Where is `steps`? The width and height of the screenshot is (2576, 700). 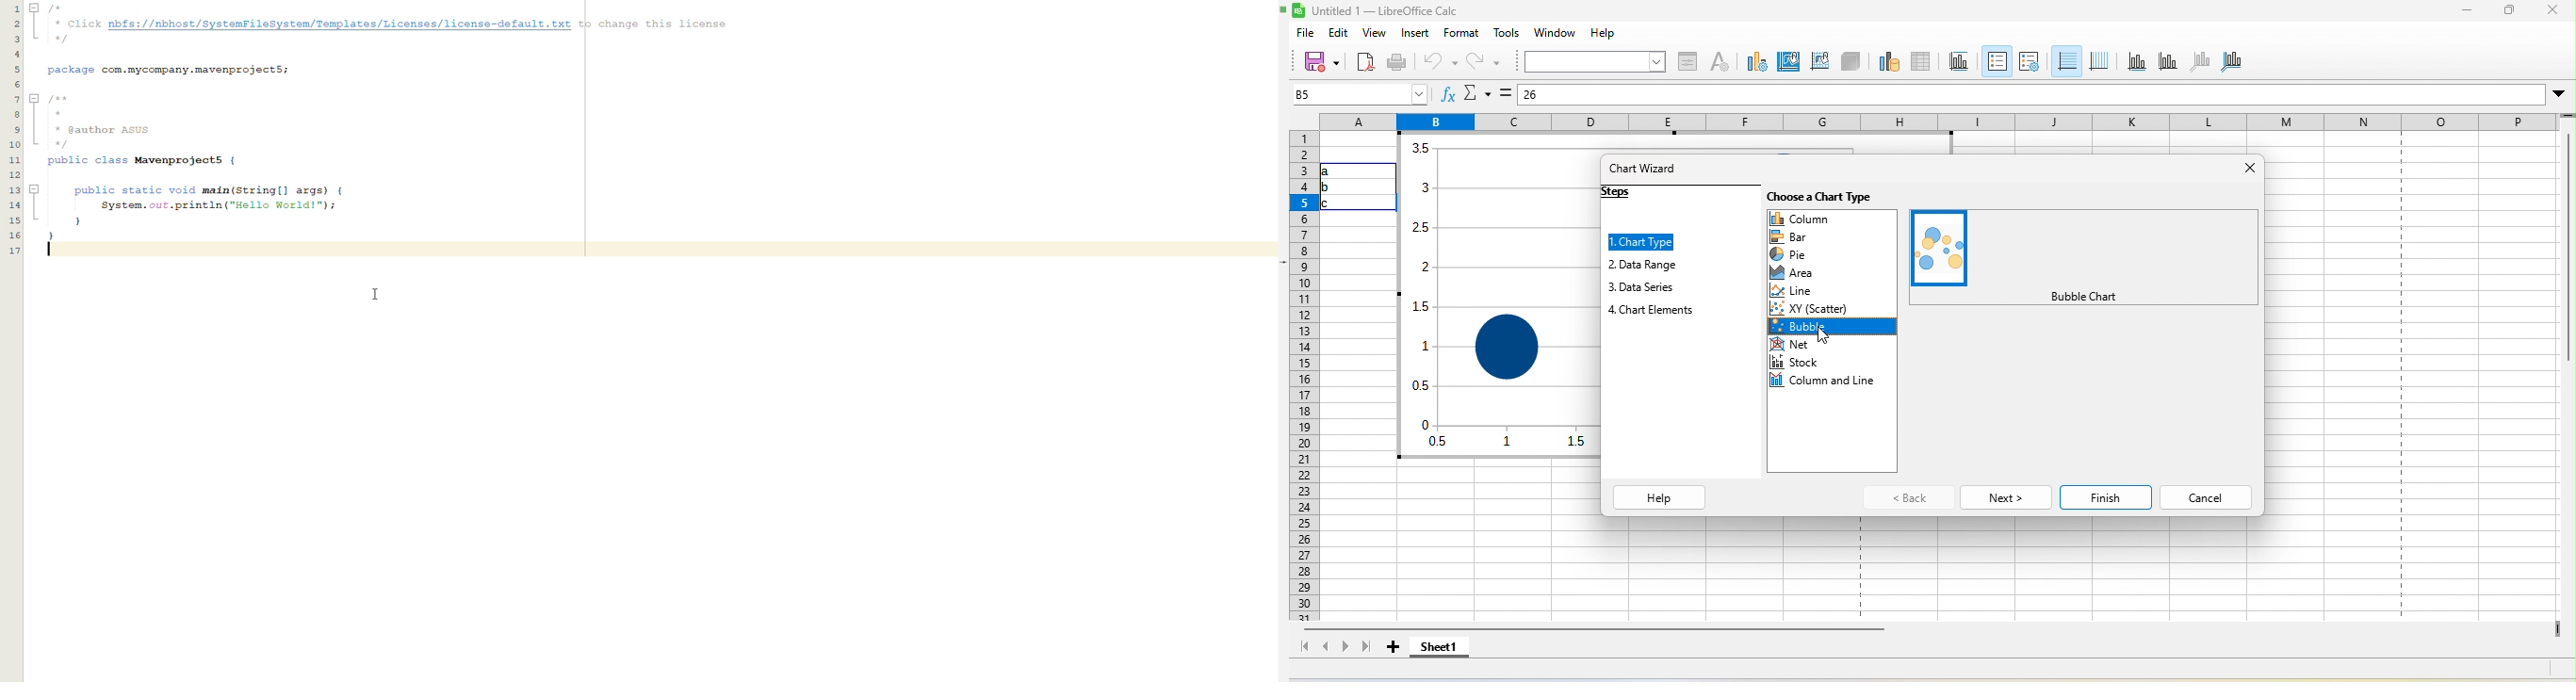
steps is located at coordinates (1633, 197).